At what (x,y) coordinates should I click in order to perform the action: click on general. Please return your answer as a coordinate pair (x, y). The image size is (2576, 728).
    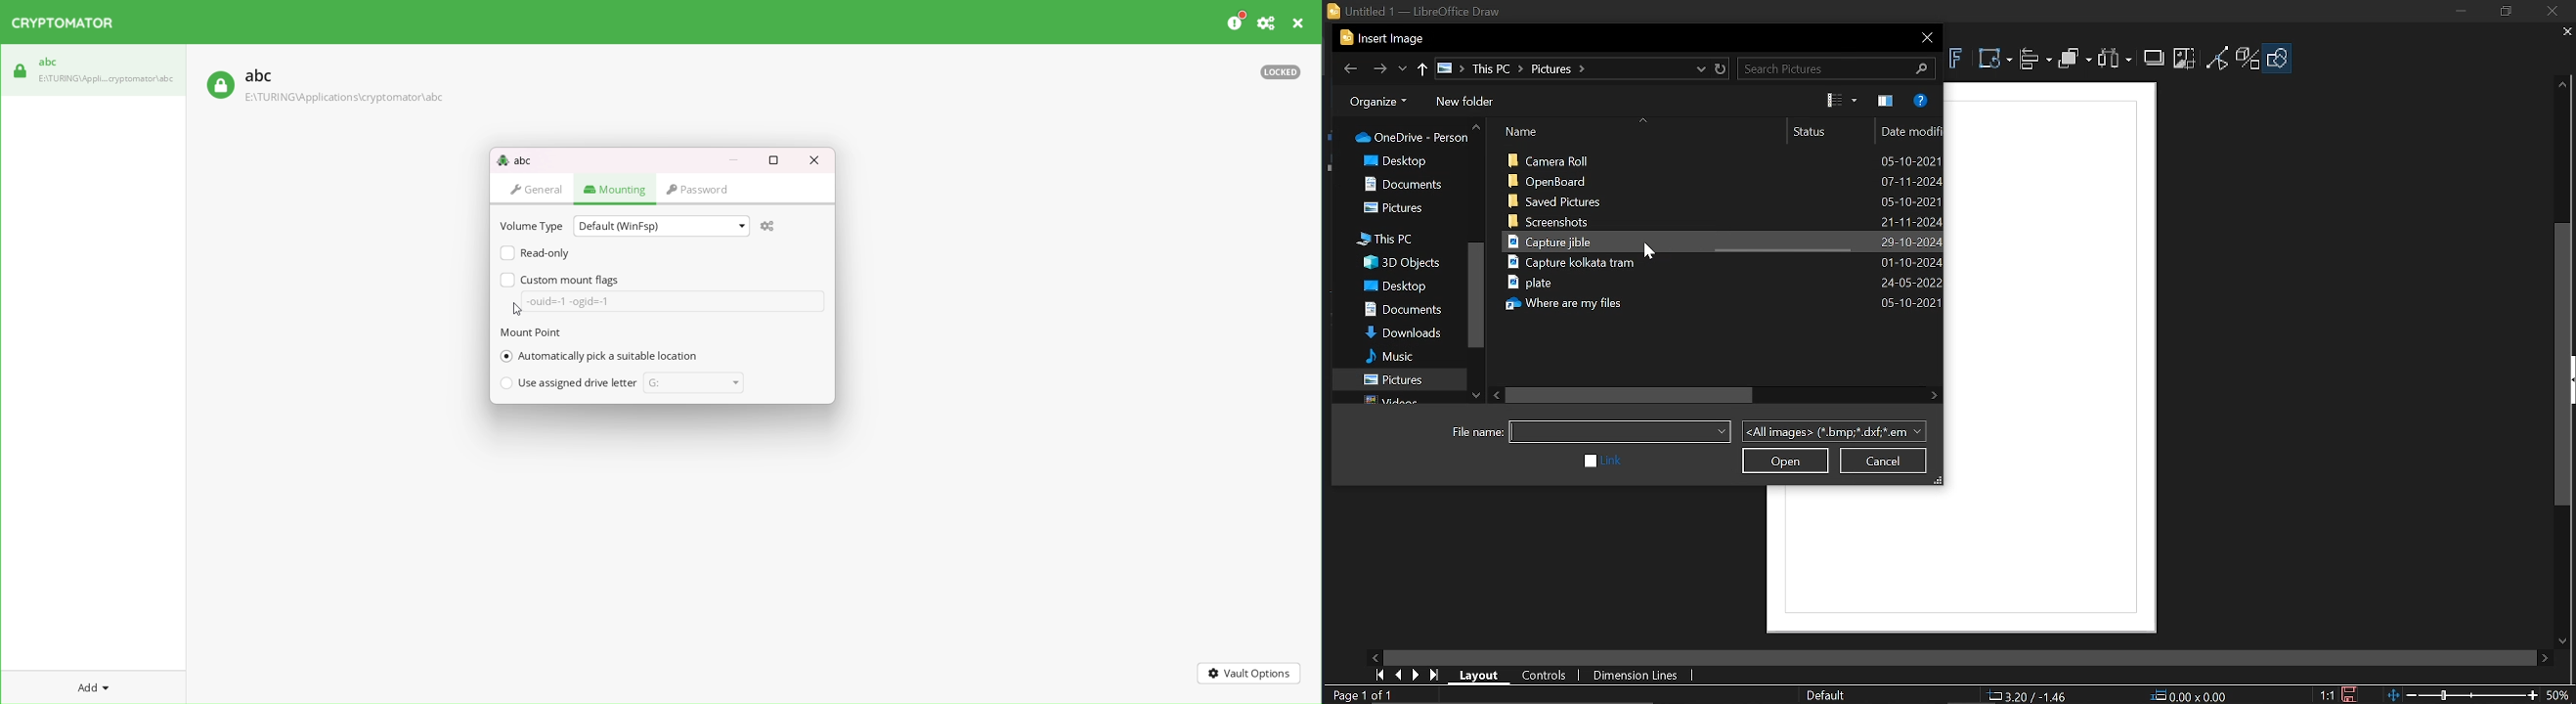
    Looking at the image, I should click on (537, 189).